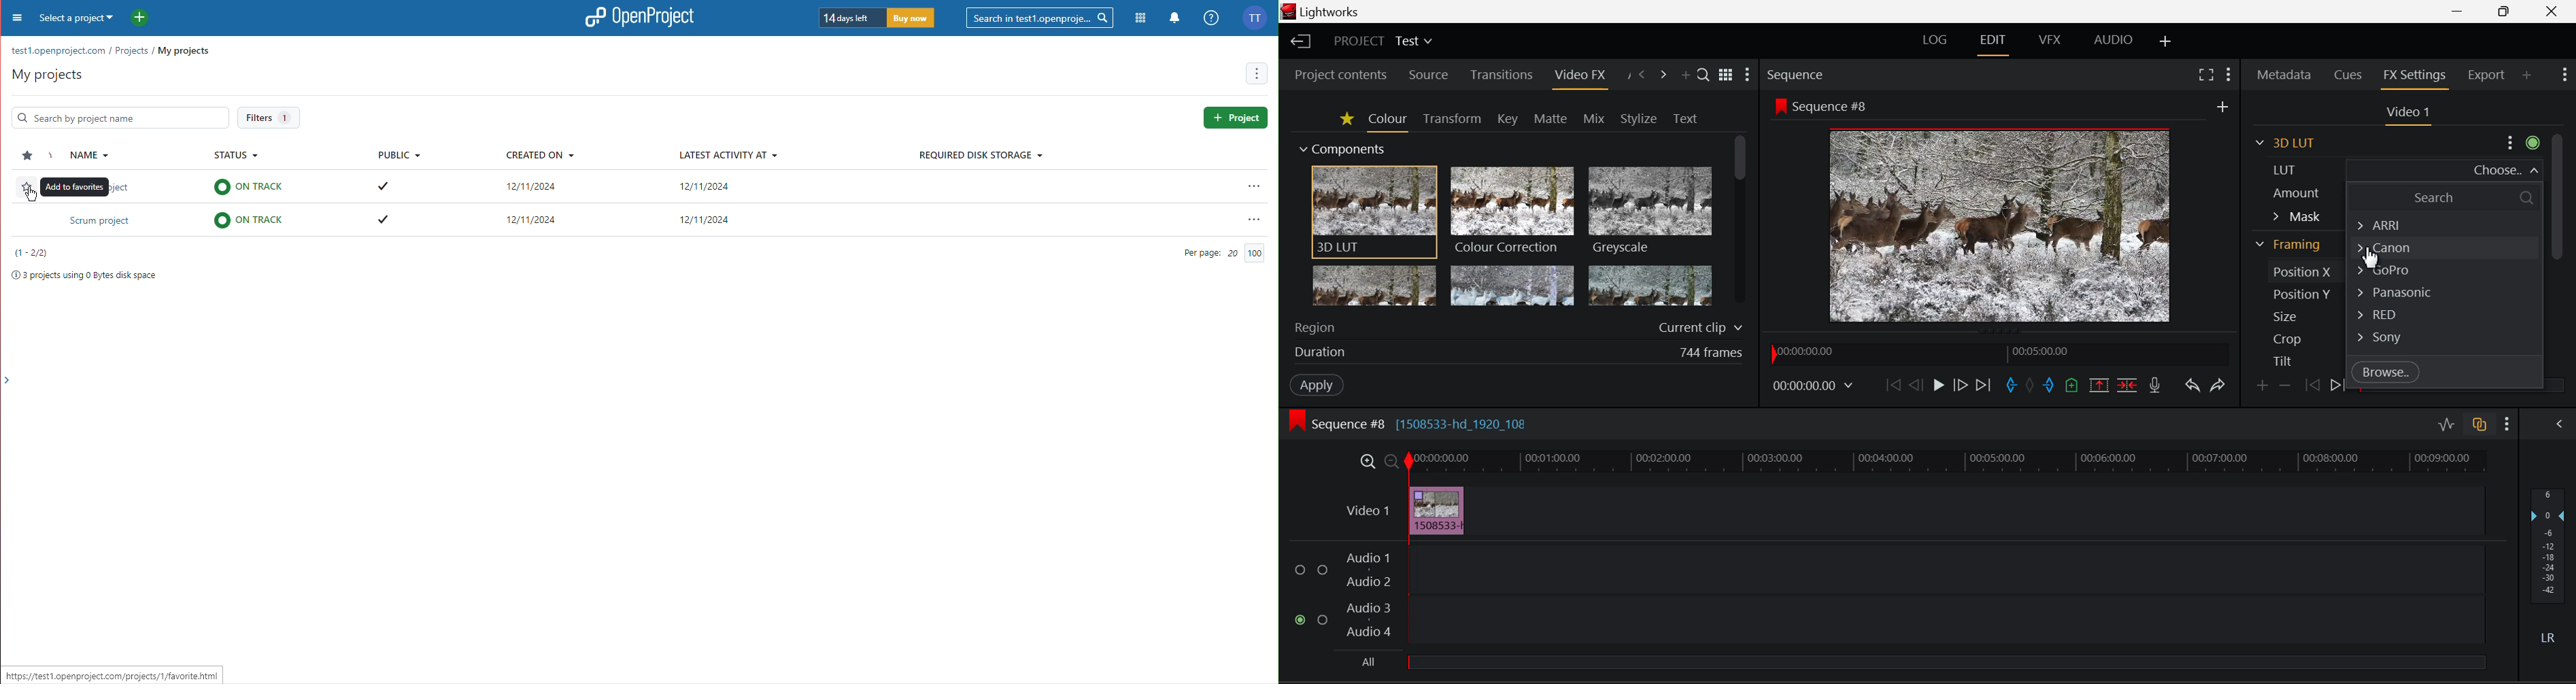 The height and width of the screenshot is (700, 2576). I want to click on Remove keyframe, so click(2285, 388).